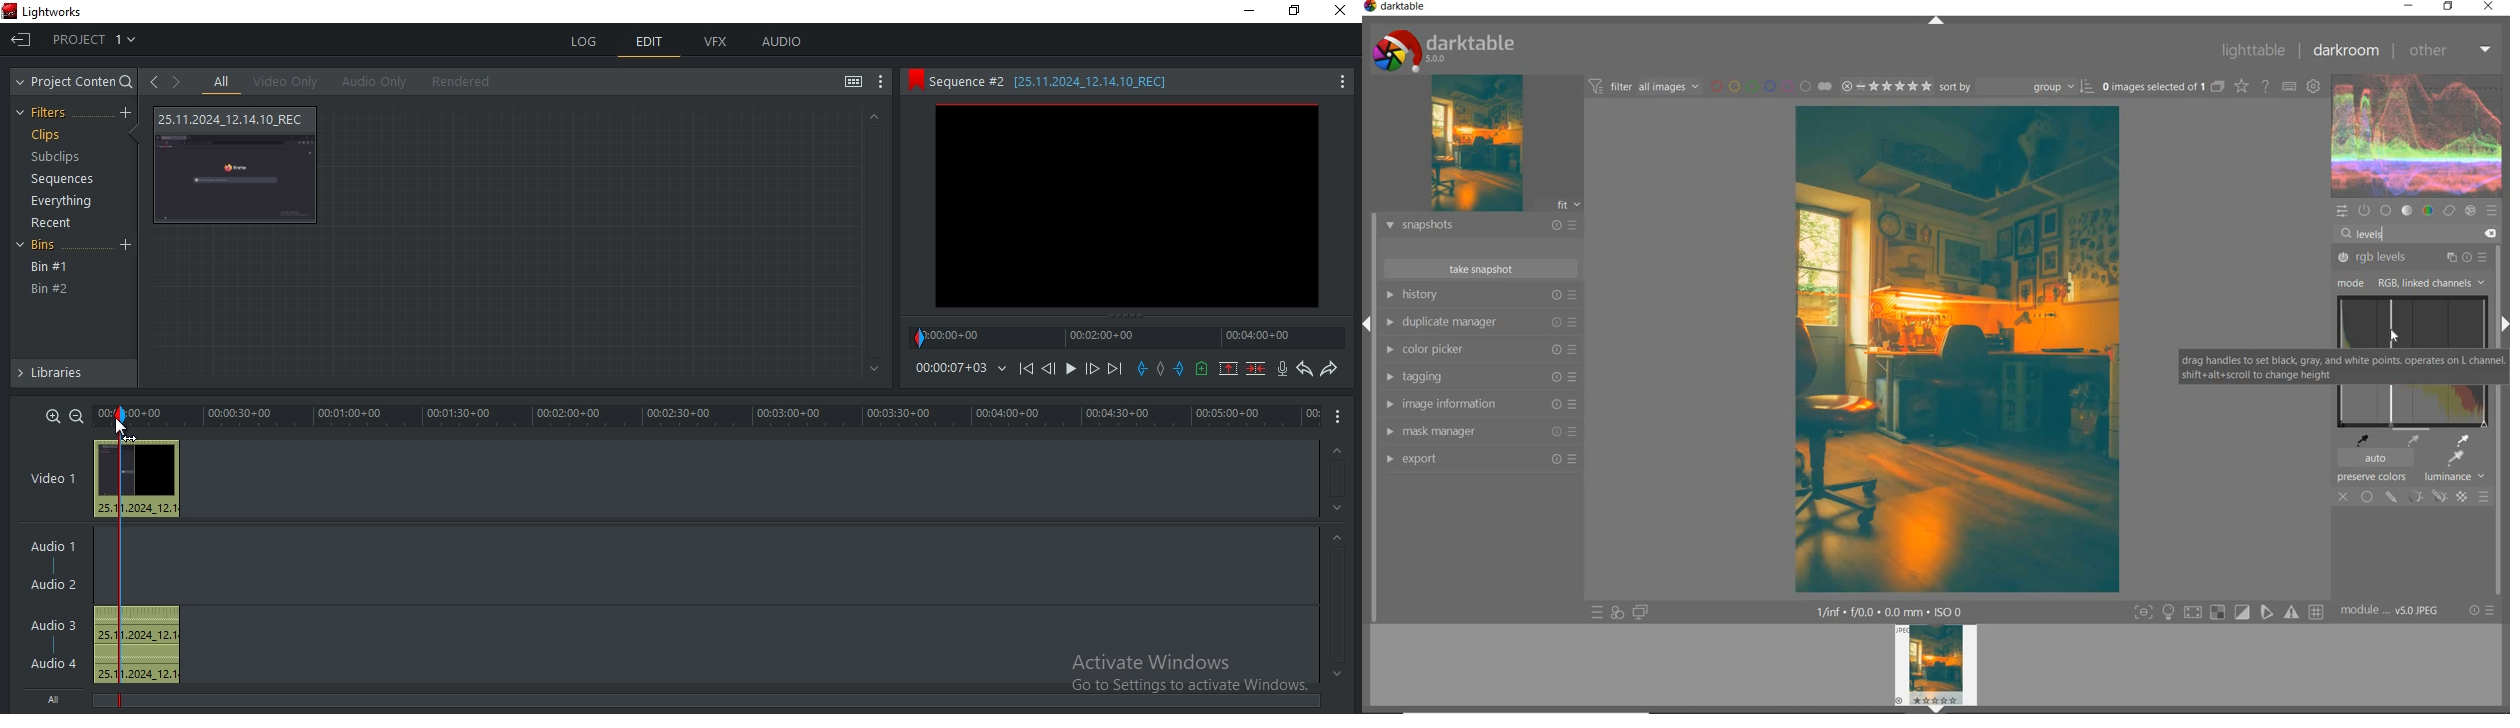  Describe the element at coordinates (1105, 82) in the screenshot. I see `sequence #2` at that location.